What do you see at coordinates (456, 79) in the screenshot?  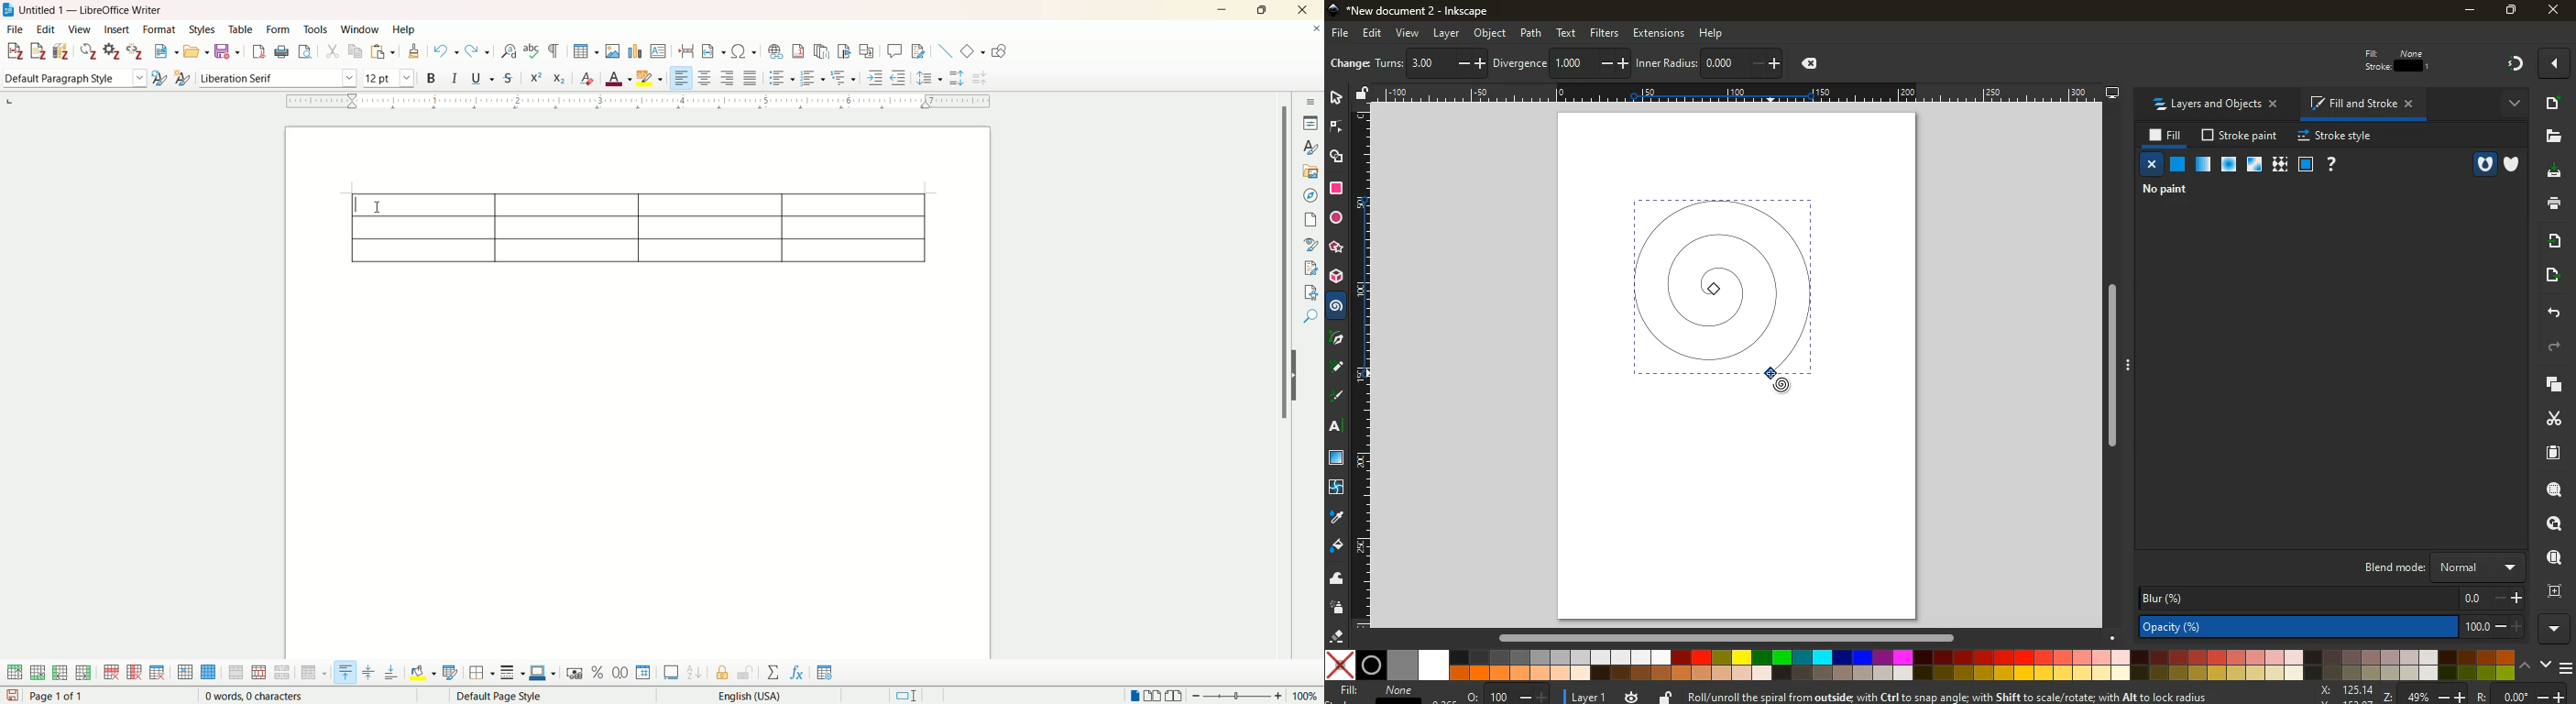 I see `italics` at bounding box center [456, 79].